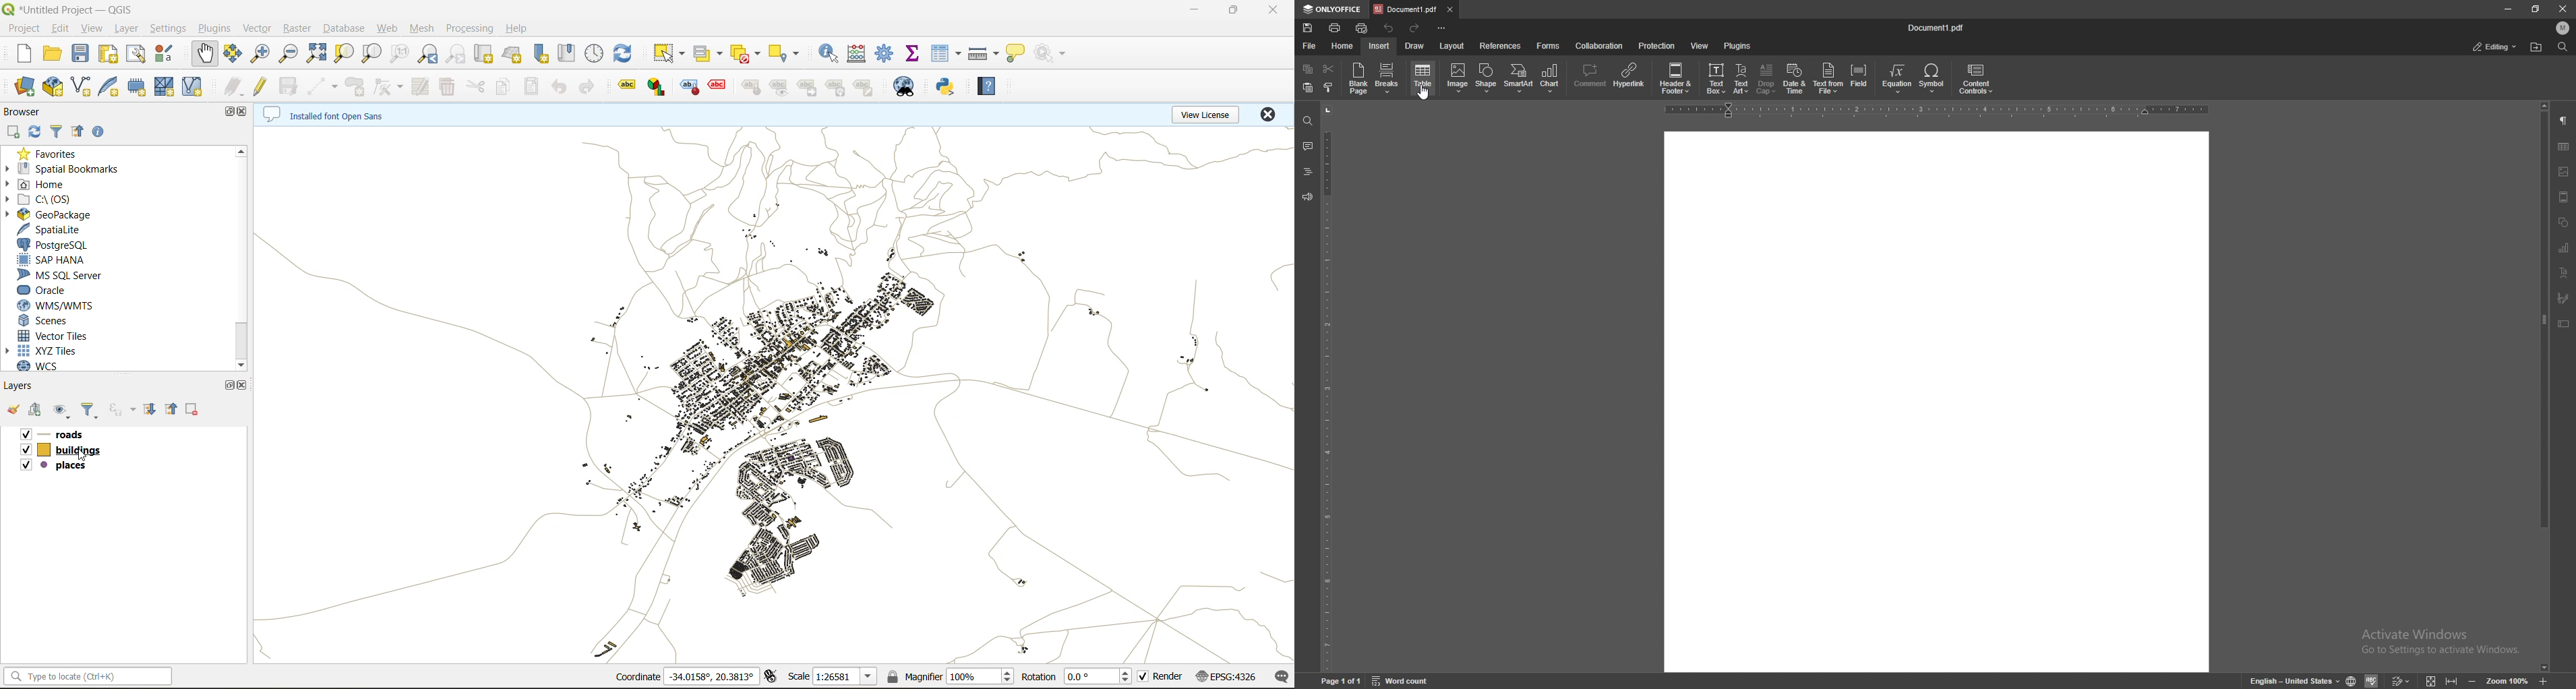  What do you see at coordinates (1232, 12) in the screenshot?
I see `maximize` at bounding box center [1232, 12].